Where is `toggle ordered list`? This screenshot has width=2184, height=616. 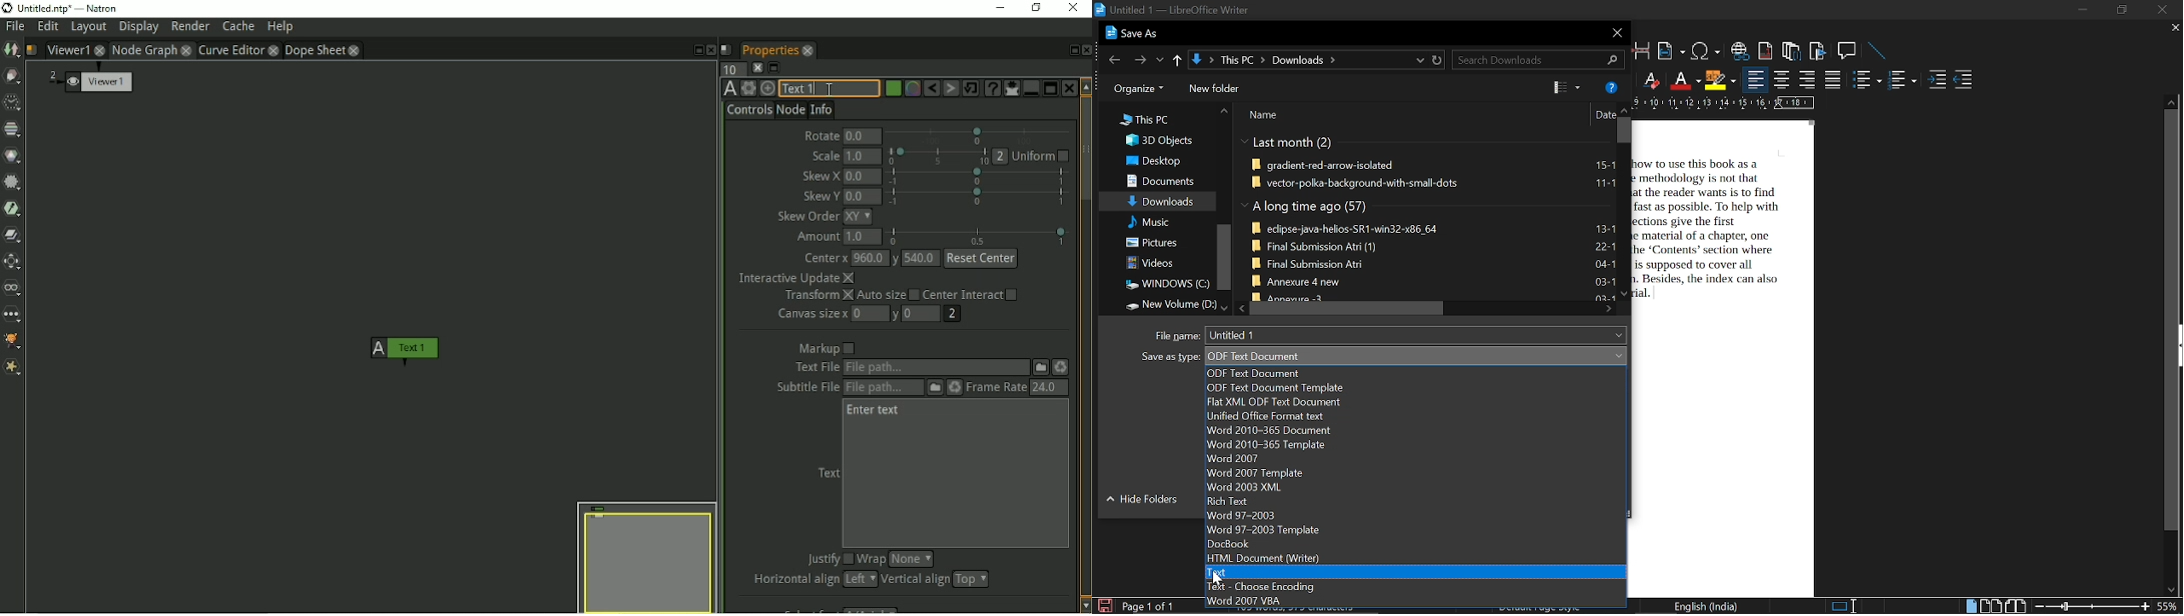 toggle ordered list is located at coordinates (1868, 78).